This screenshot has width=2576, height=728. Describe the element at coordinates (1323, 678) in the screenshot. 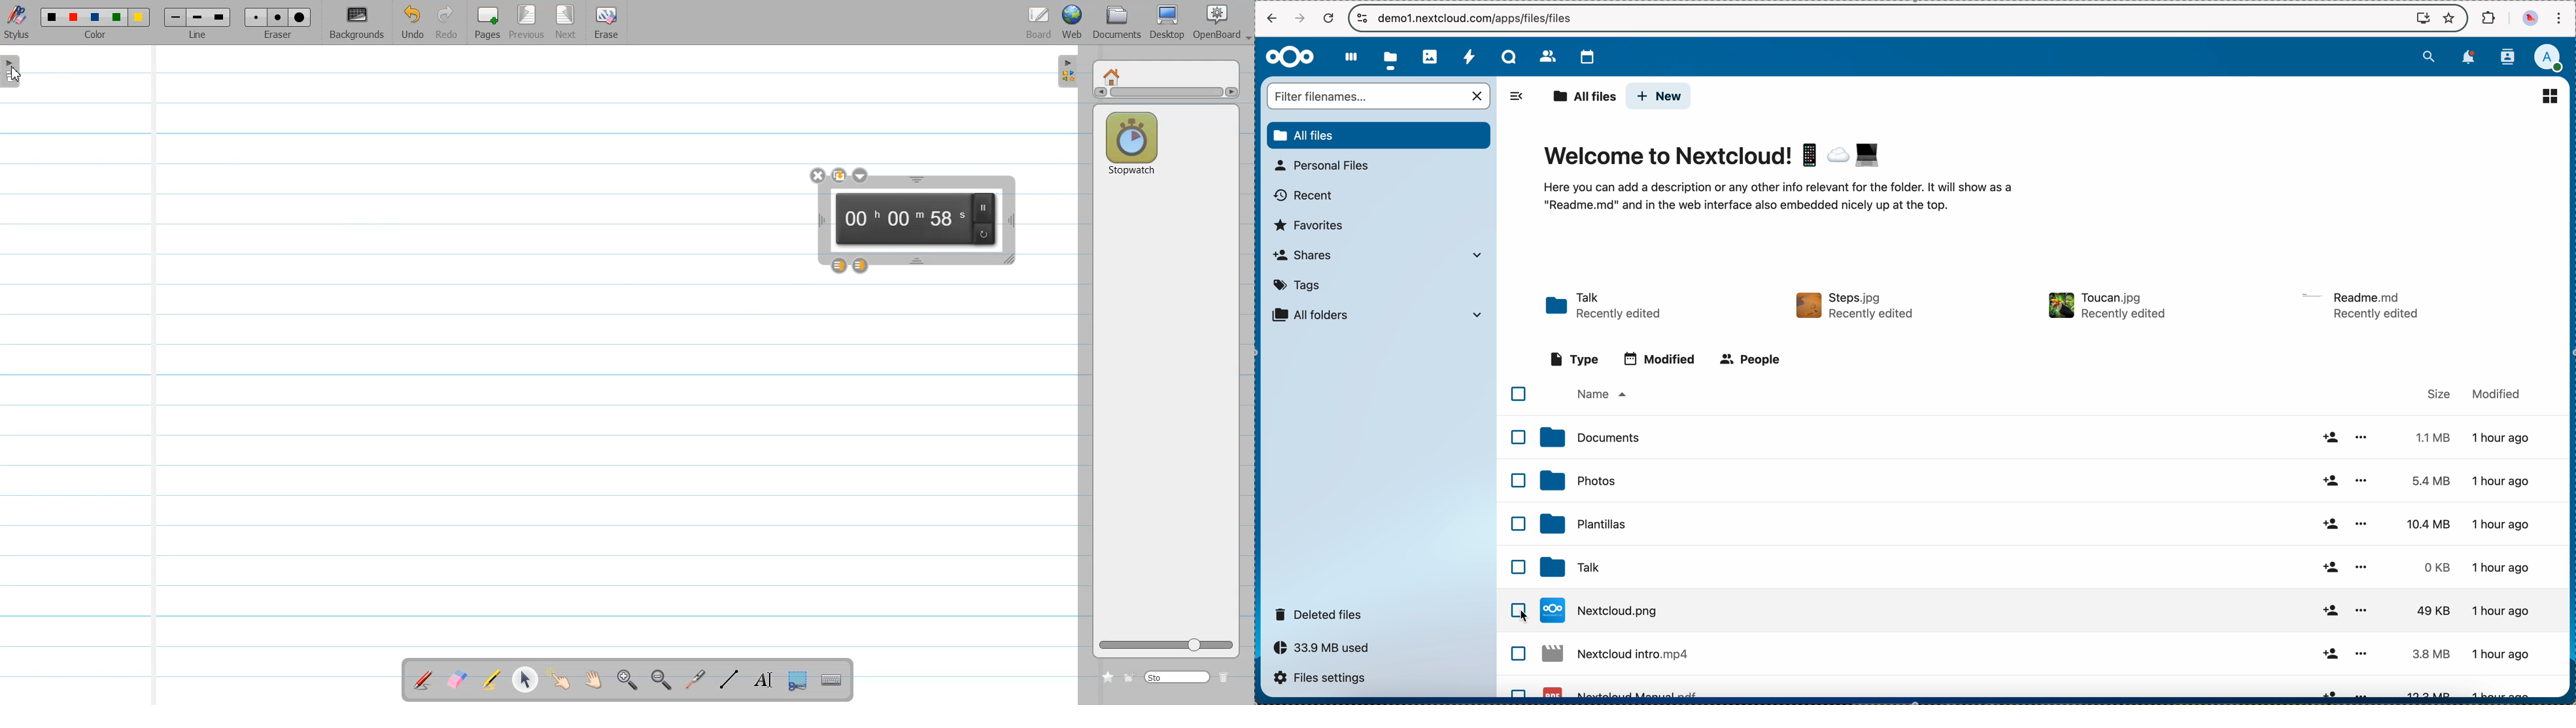

I see `files settings` at that location.